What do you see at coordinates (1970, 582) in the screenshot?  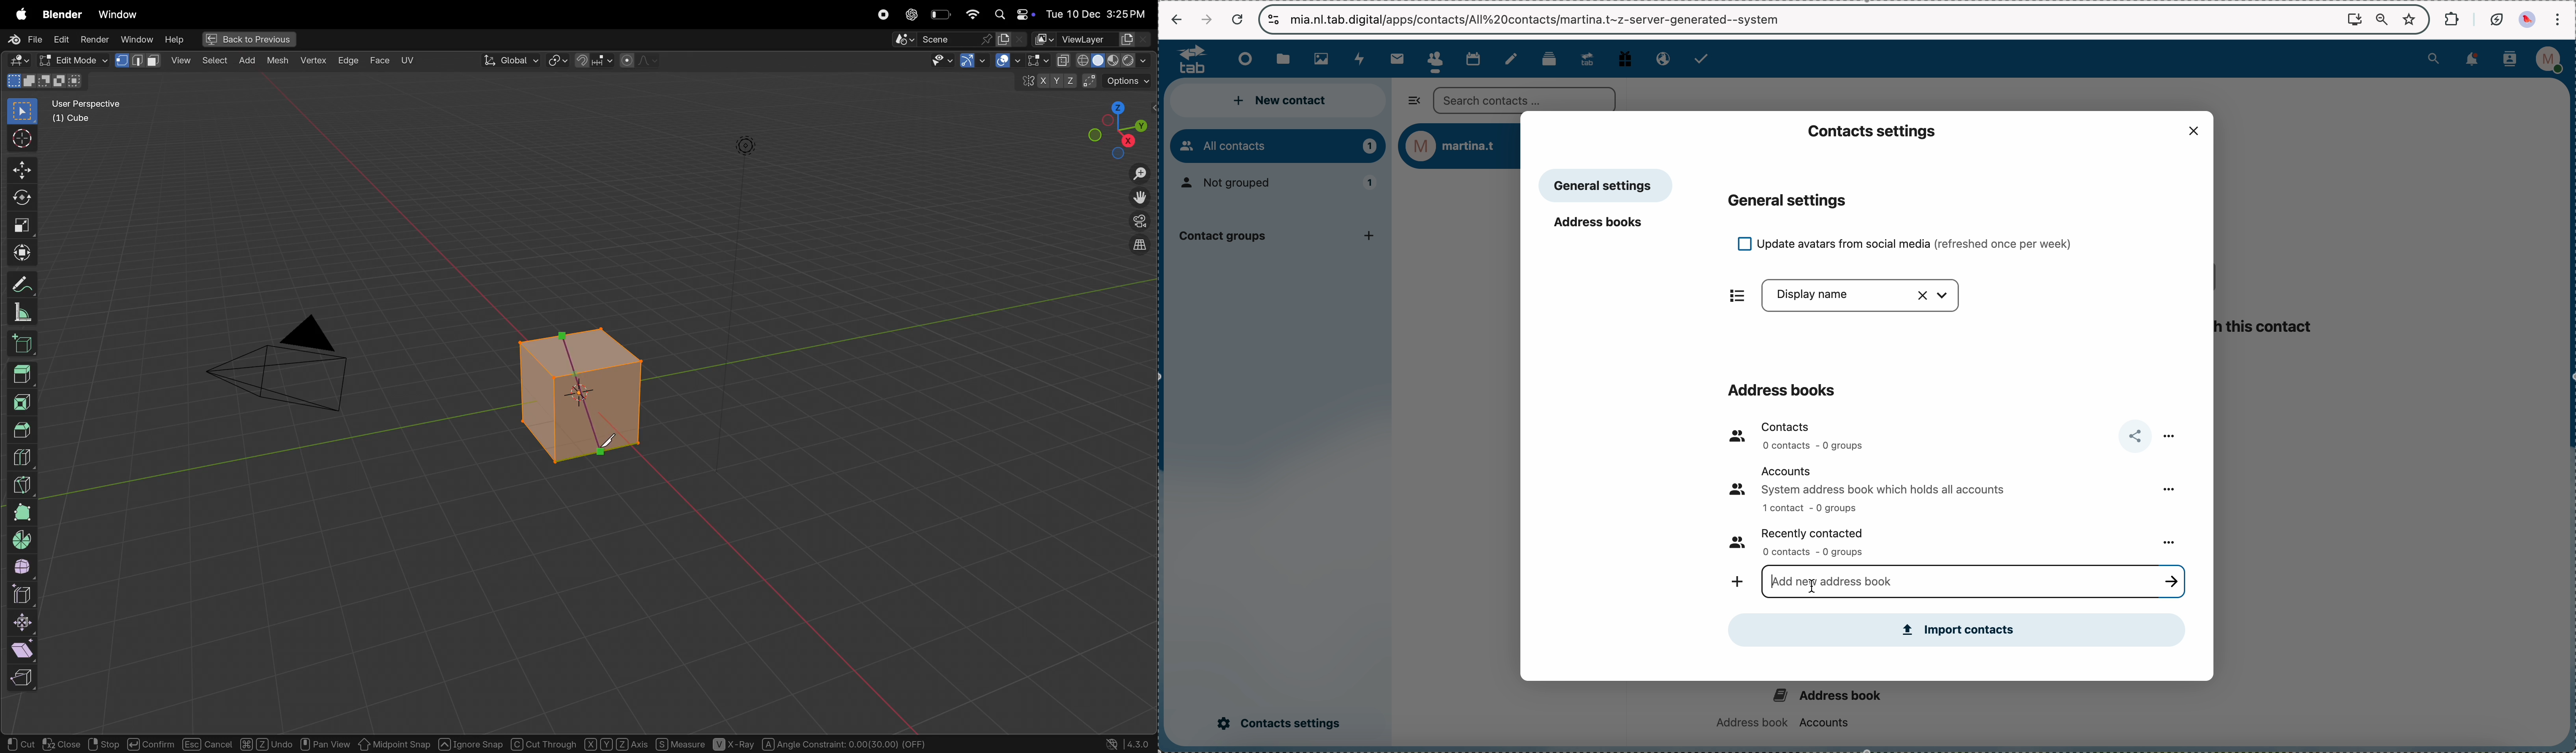 I see `click for typing` at bounding box center [1970, 582].